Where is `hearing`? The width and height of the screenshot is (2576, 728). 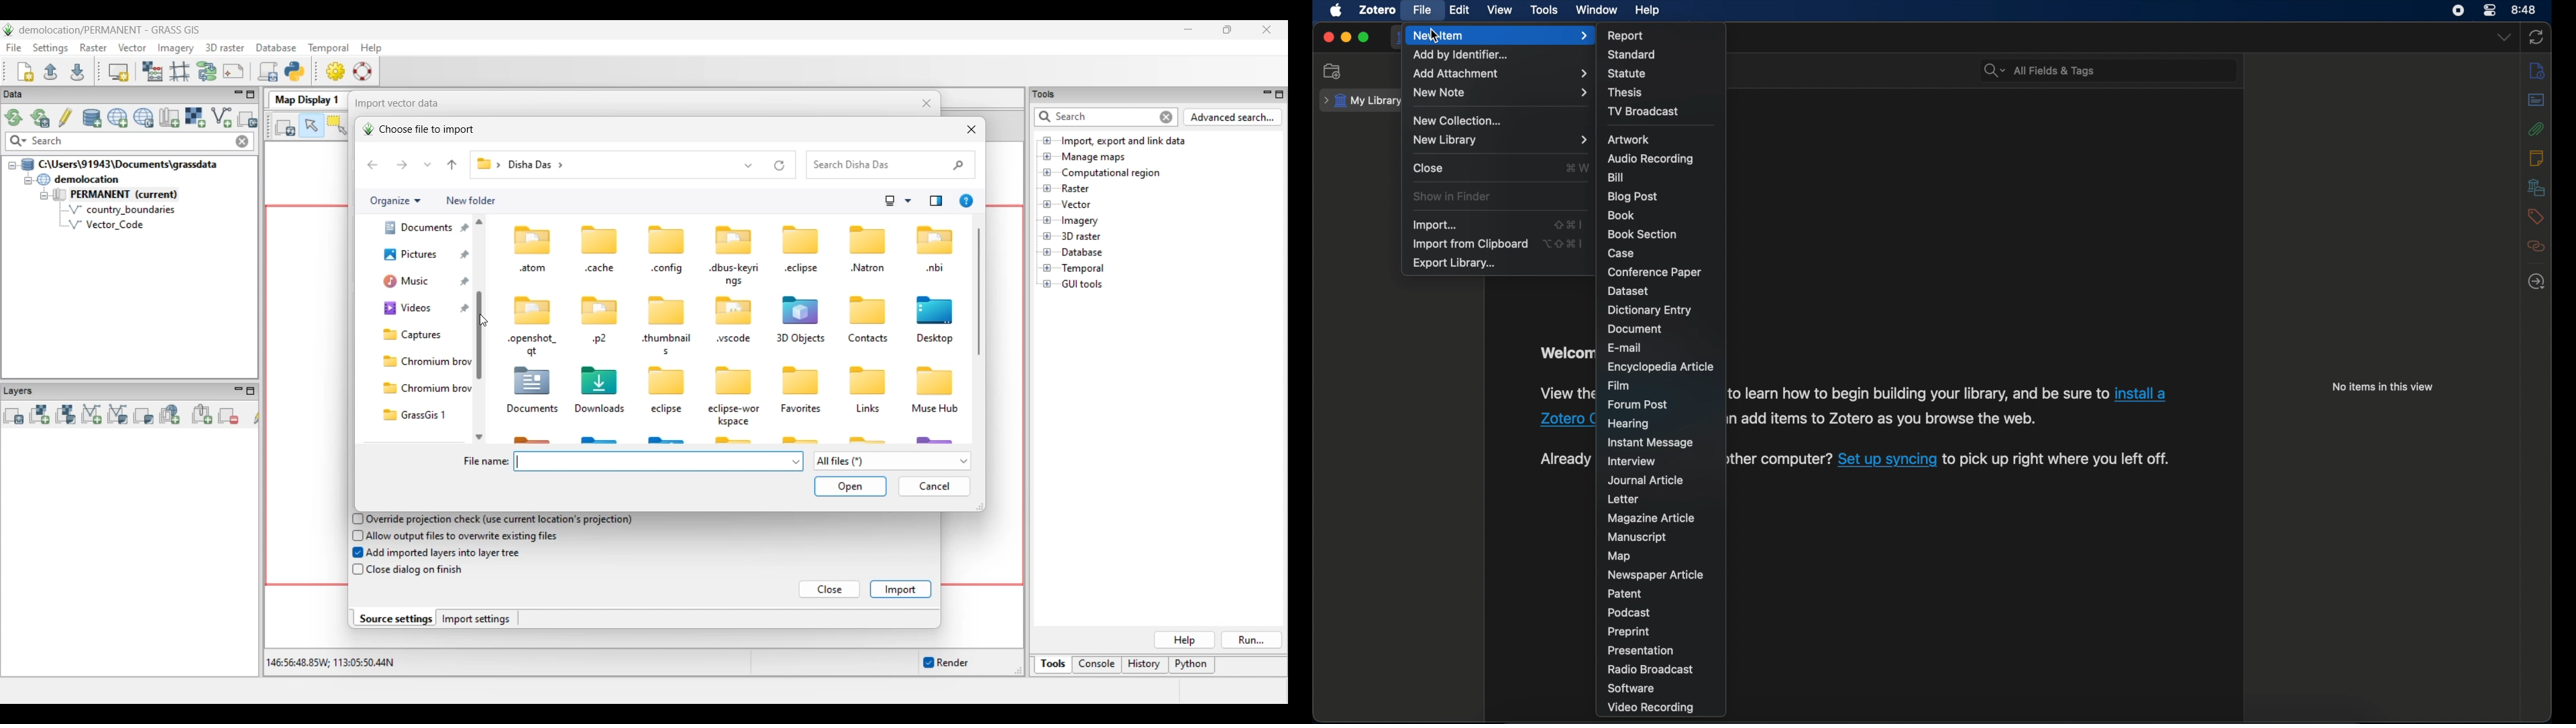
hearing is located at coordinates (1629, 424).